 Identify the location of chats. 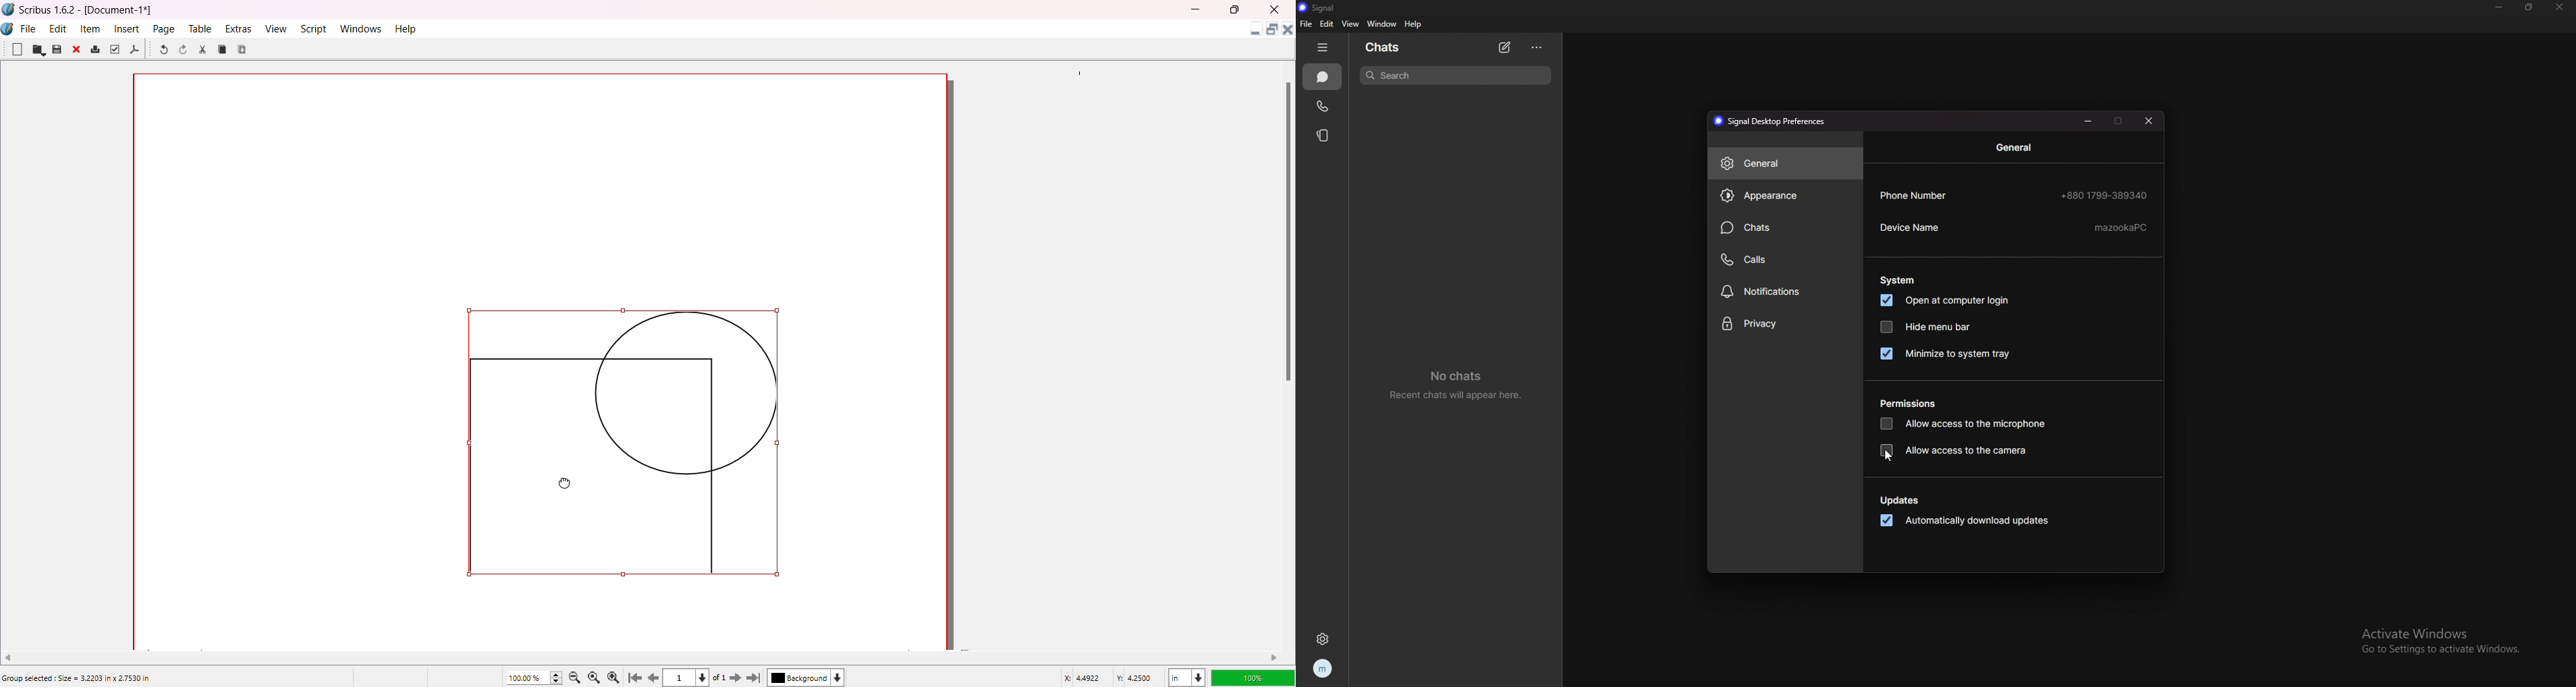
(1322, 77).